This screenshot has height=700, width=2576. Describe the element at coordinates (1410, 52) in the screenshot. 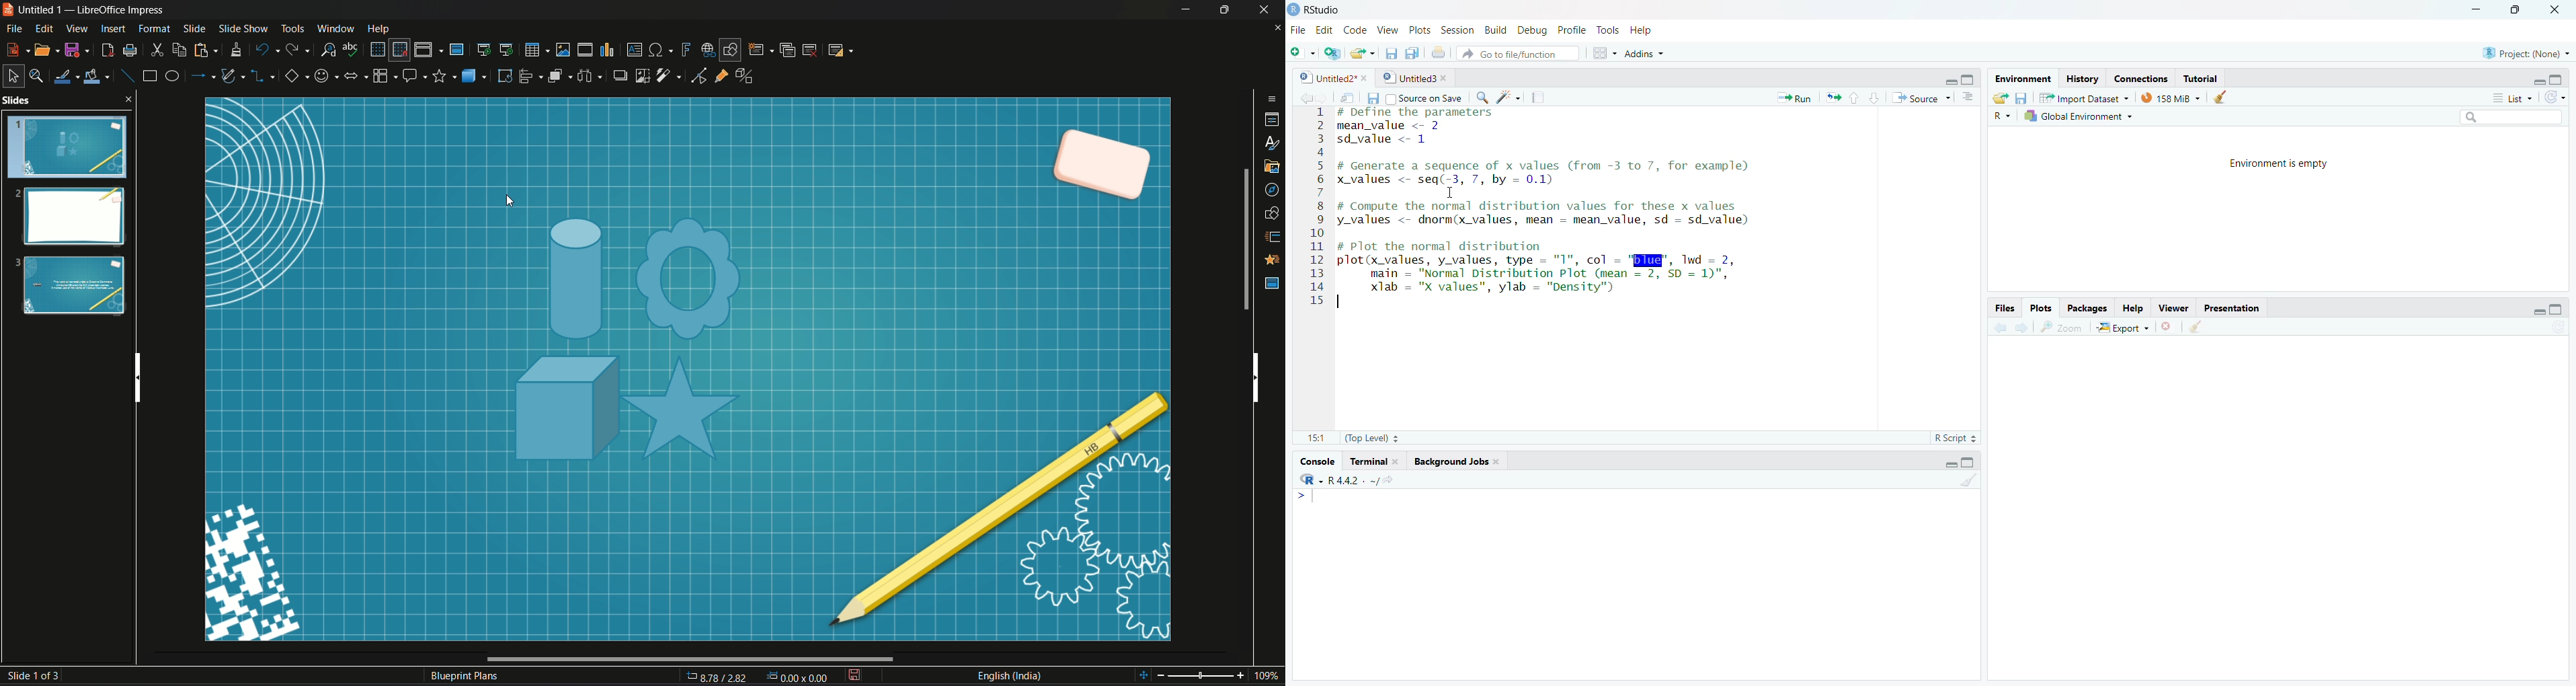

I see `save all documents` at that location.